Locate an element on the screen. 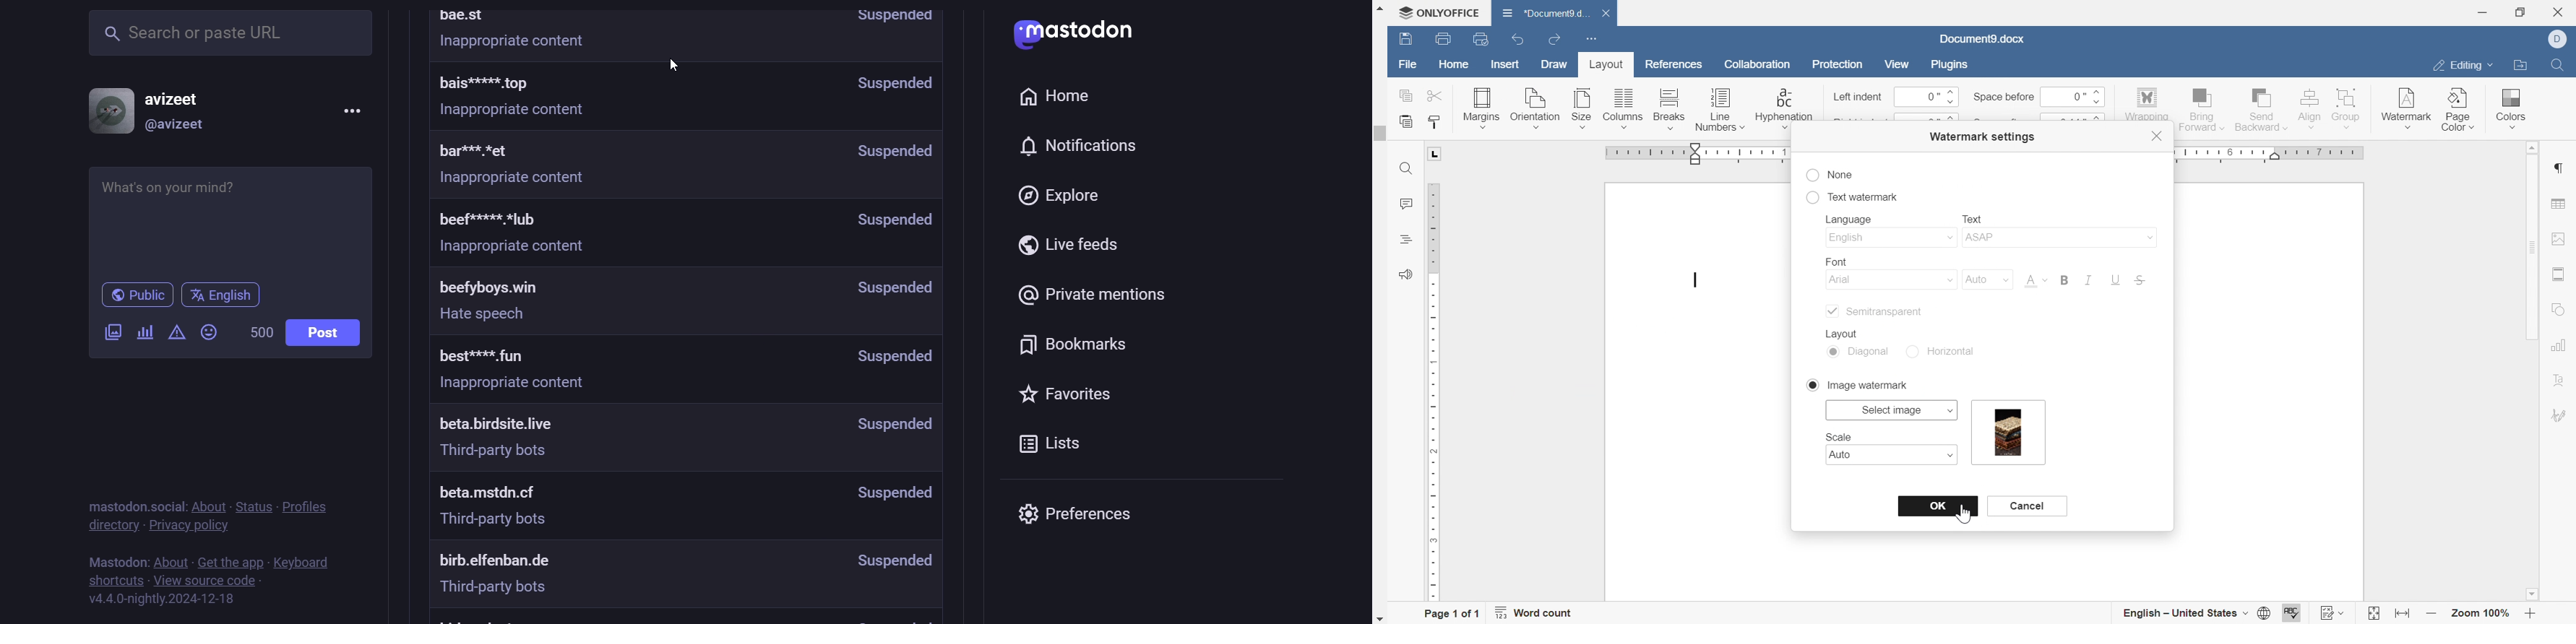  signature settings is located at coordinates (2561, 415).